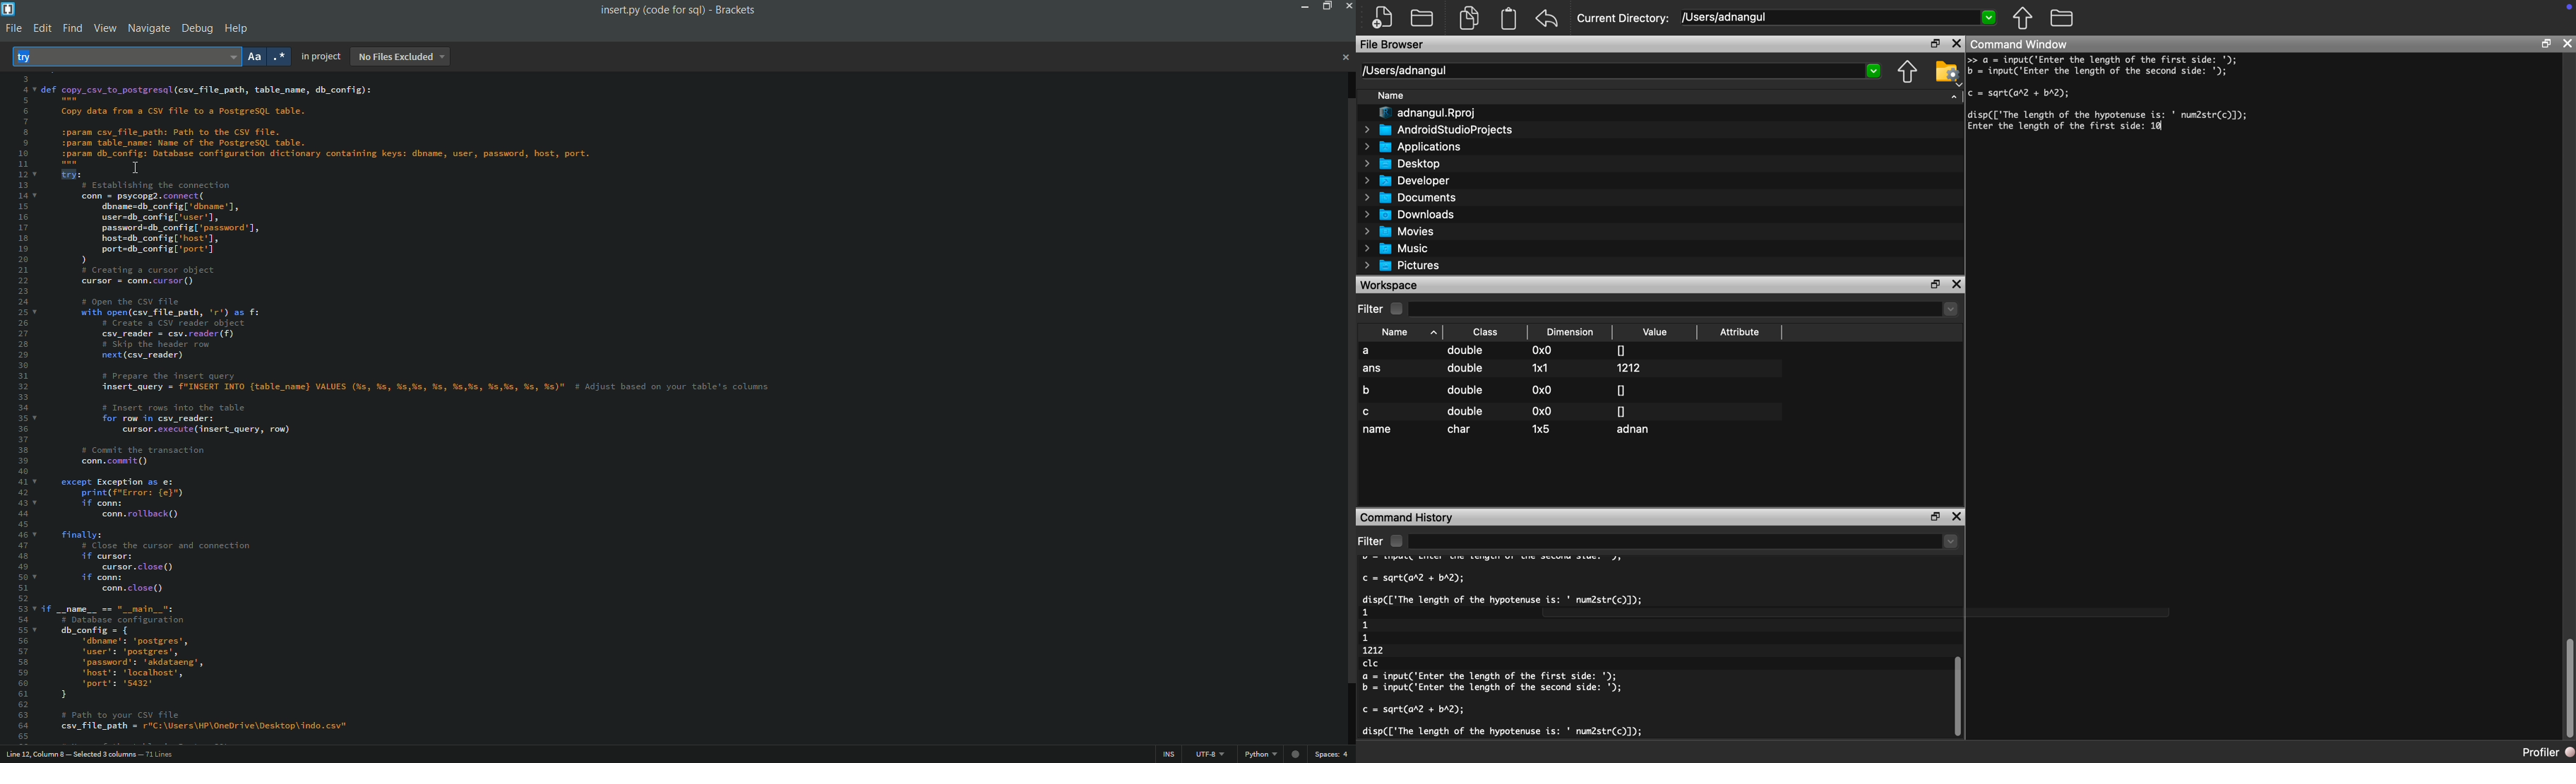  Describe the element at coordinates (1324, 6) in the screenshot. I see `maximize` at that location.